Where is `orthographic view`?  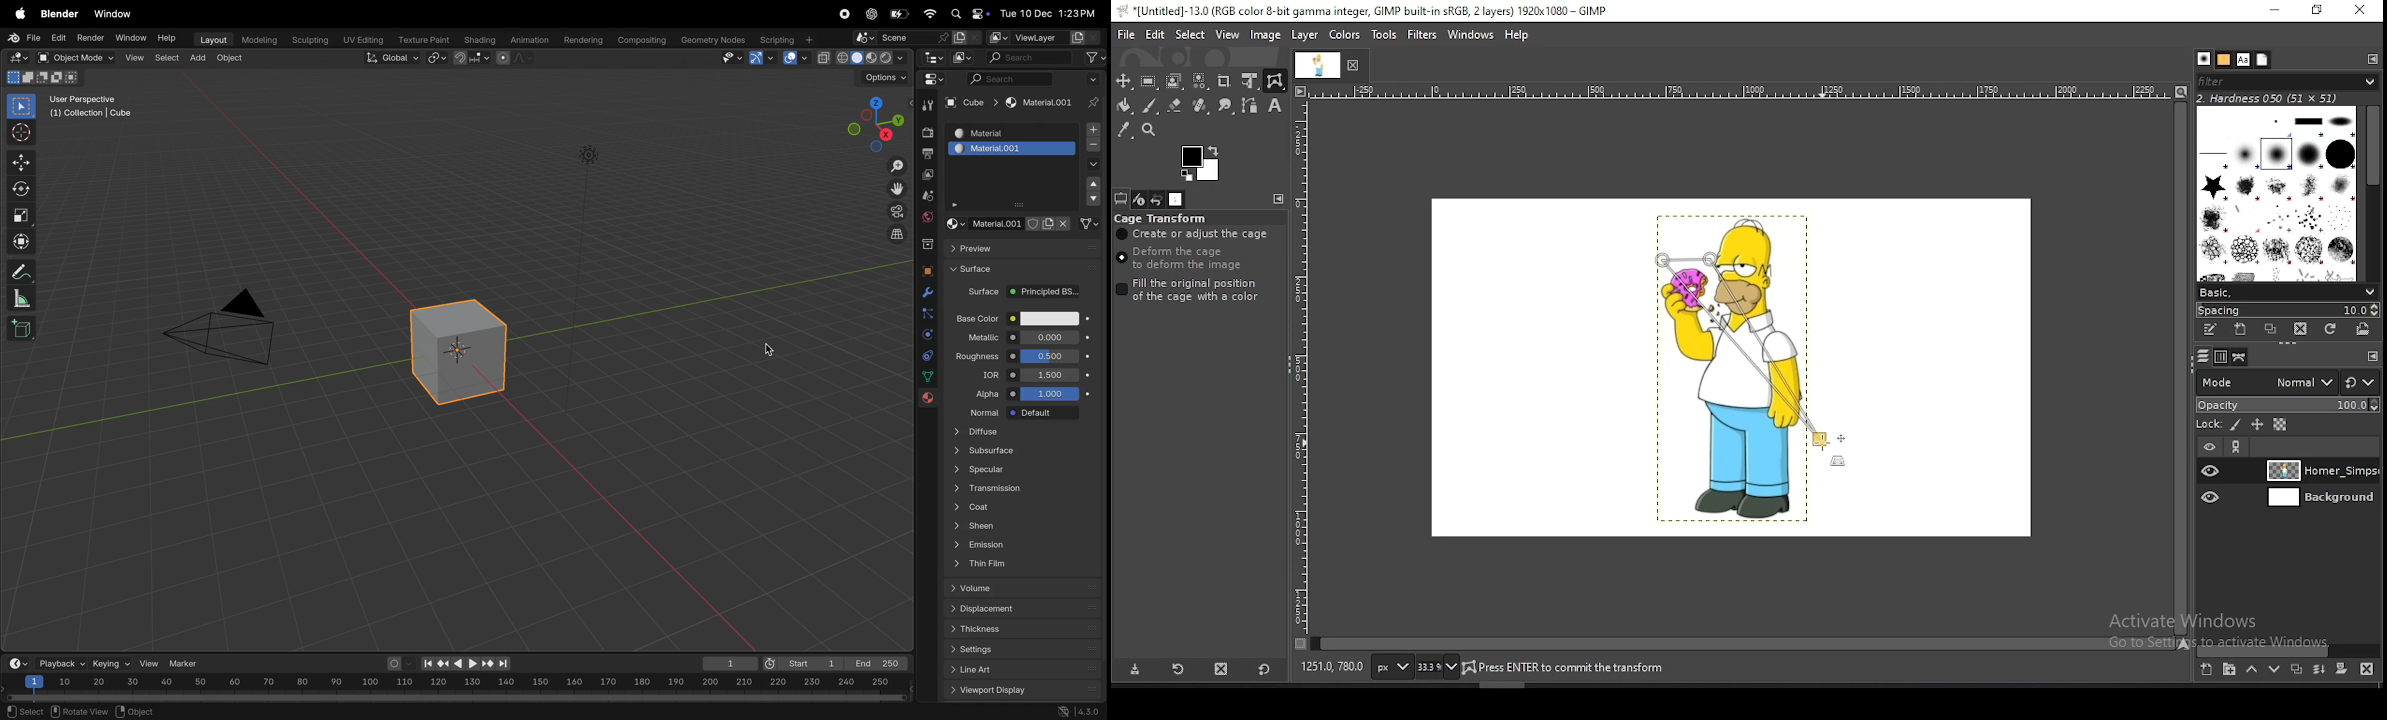
orthographic view is located at coordinates (898, 233).